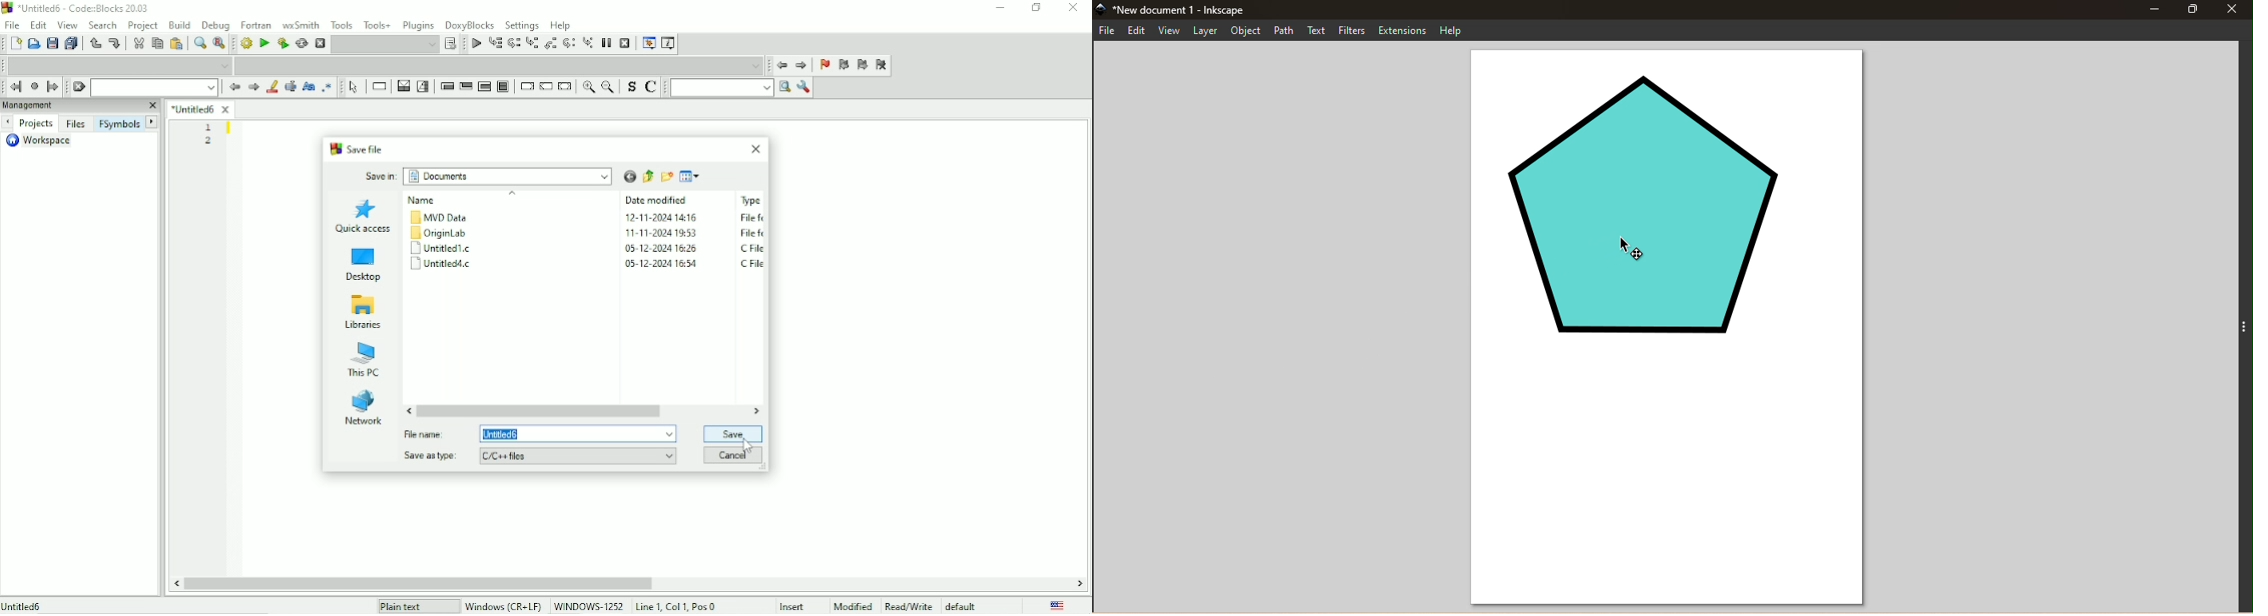 This screenshot has width=2268, height=616. I want to click on default, so click(963, 605).